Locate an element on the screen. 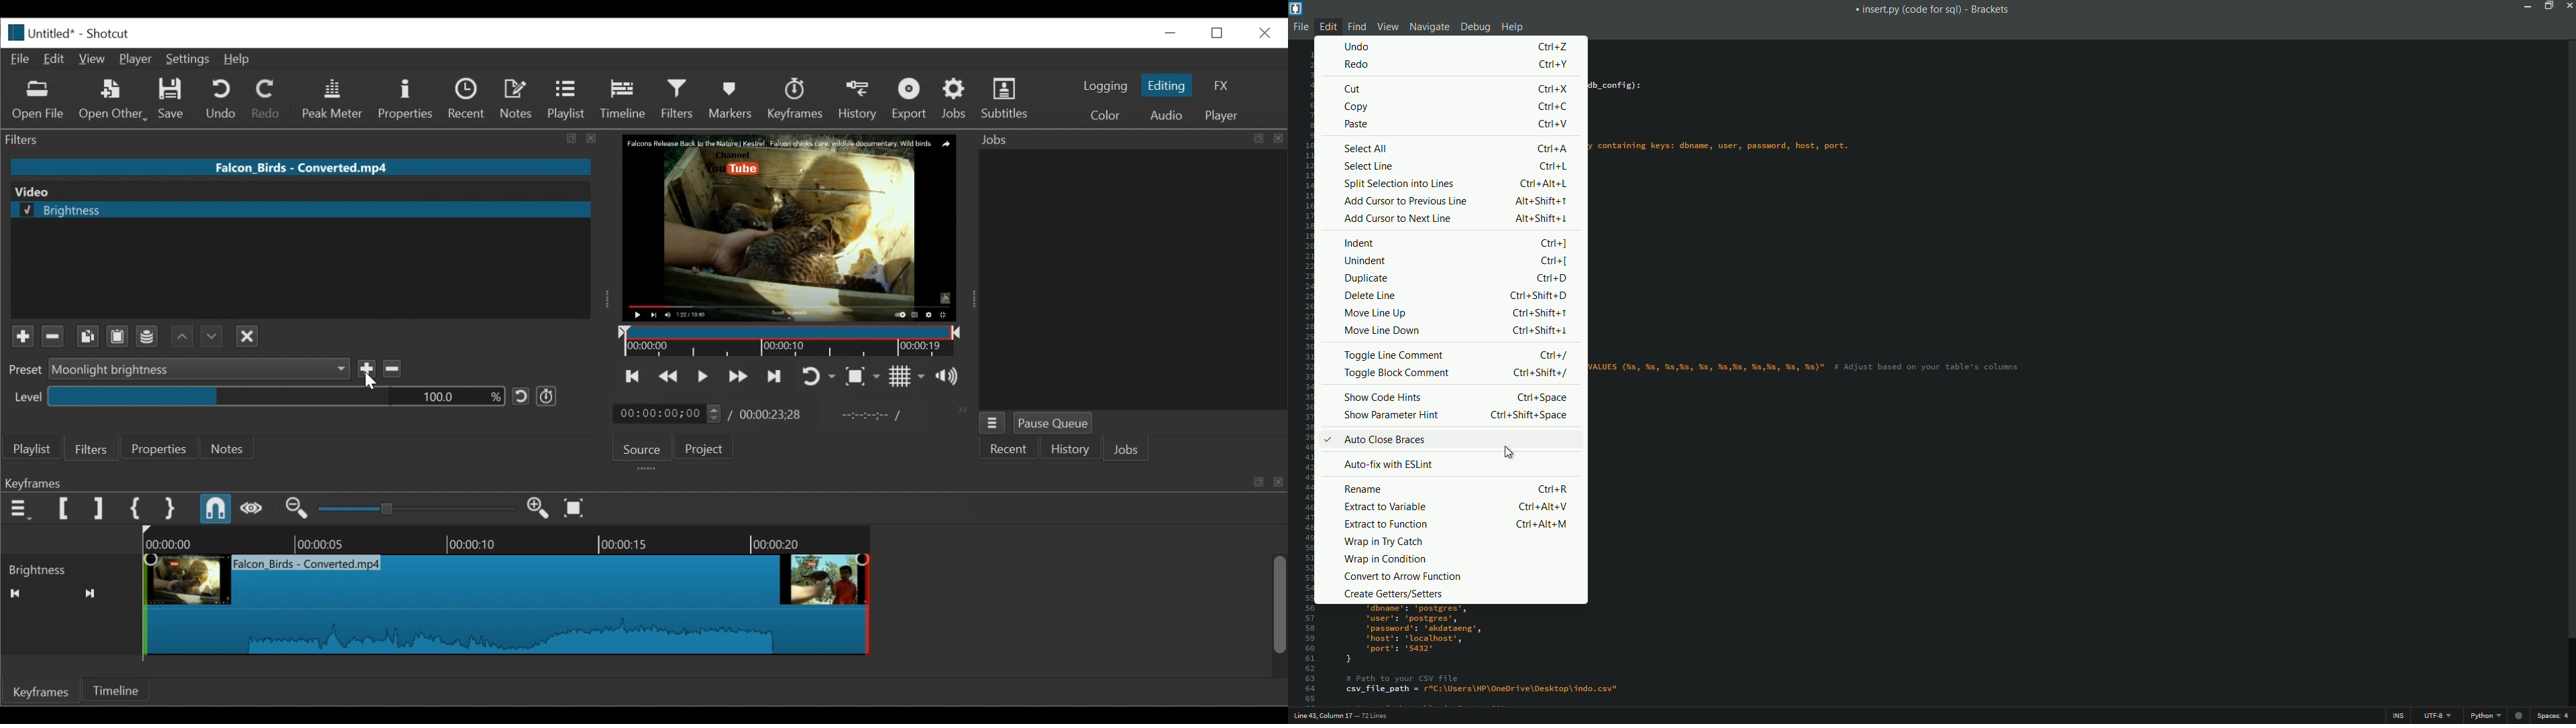 This screenshot has height=728, width=2576. Set Filter last is located at coordinates (98, 509).